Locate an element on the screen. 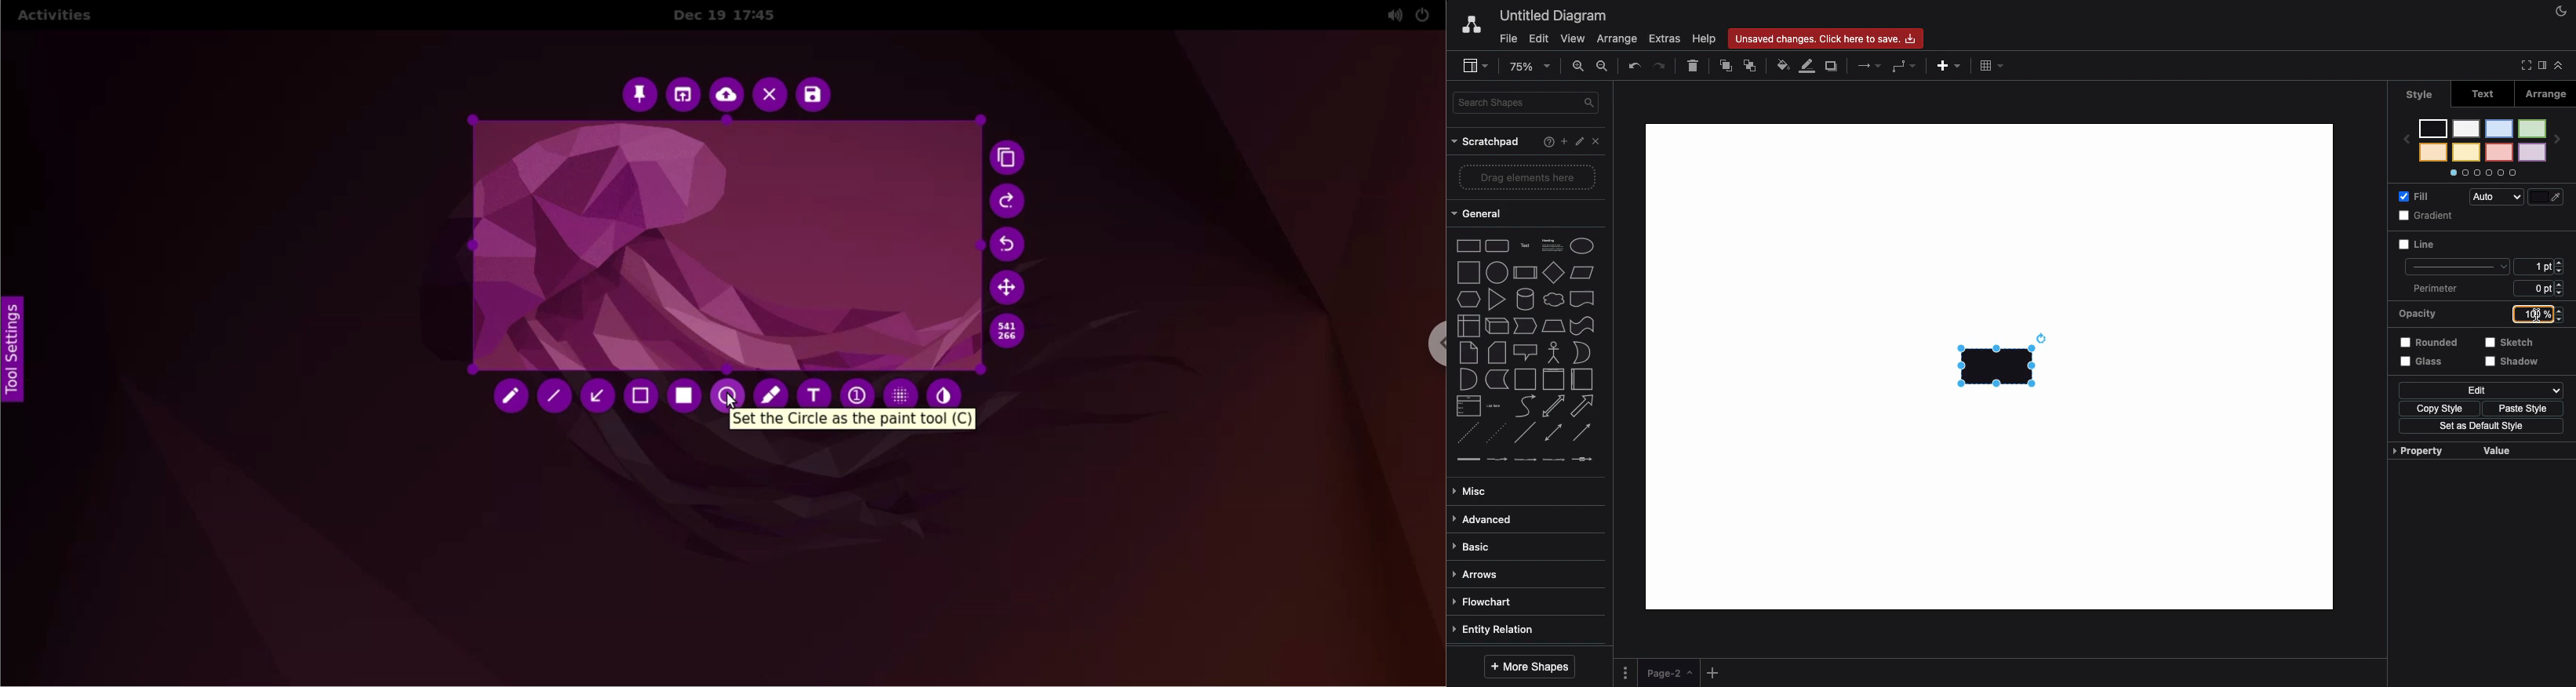 The height and width of the screenshot is (700, 2576). Text is located at coordinates (1526, 246).